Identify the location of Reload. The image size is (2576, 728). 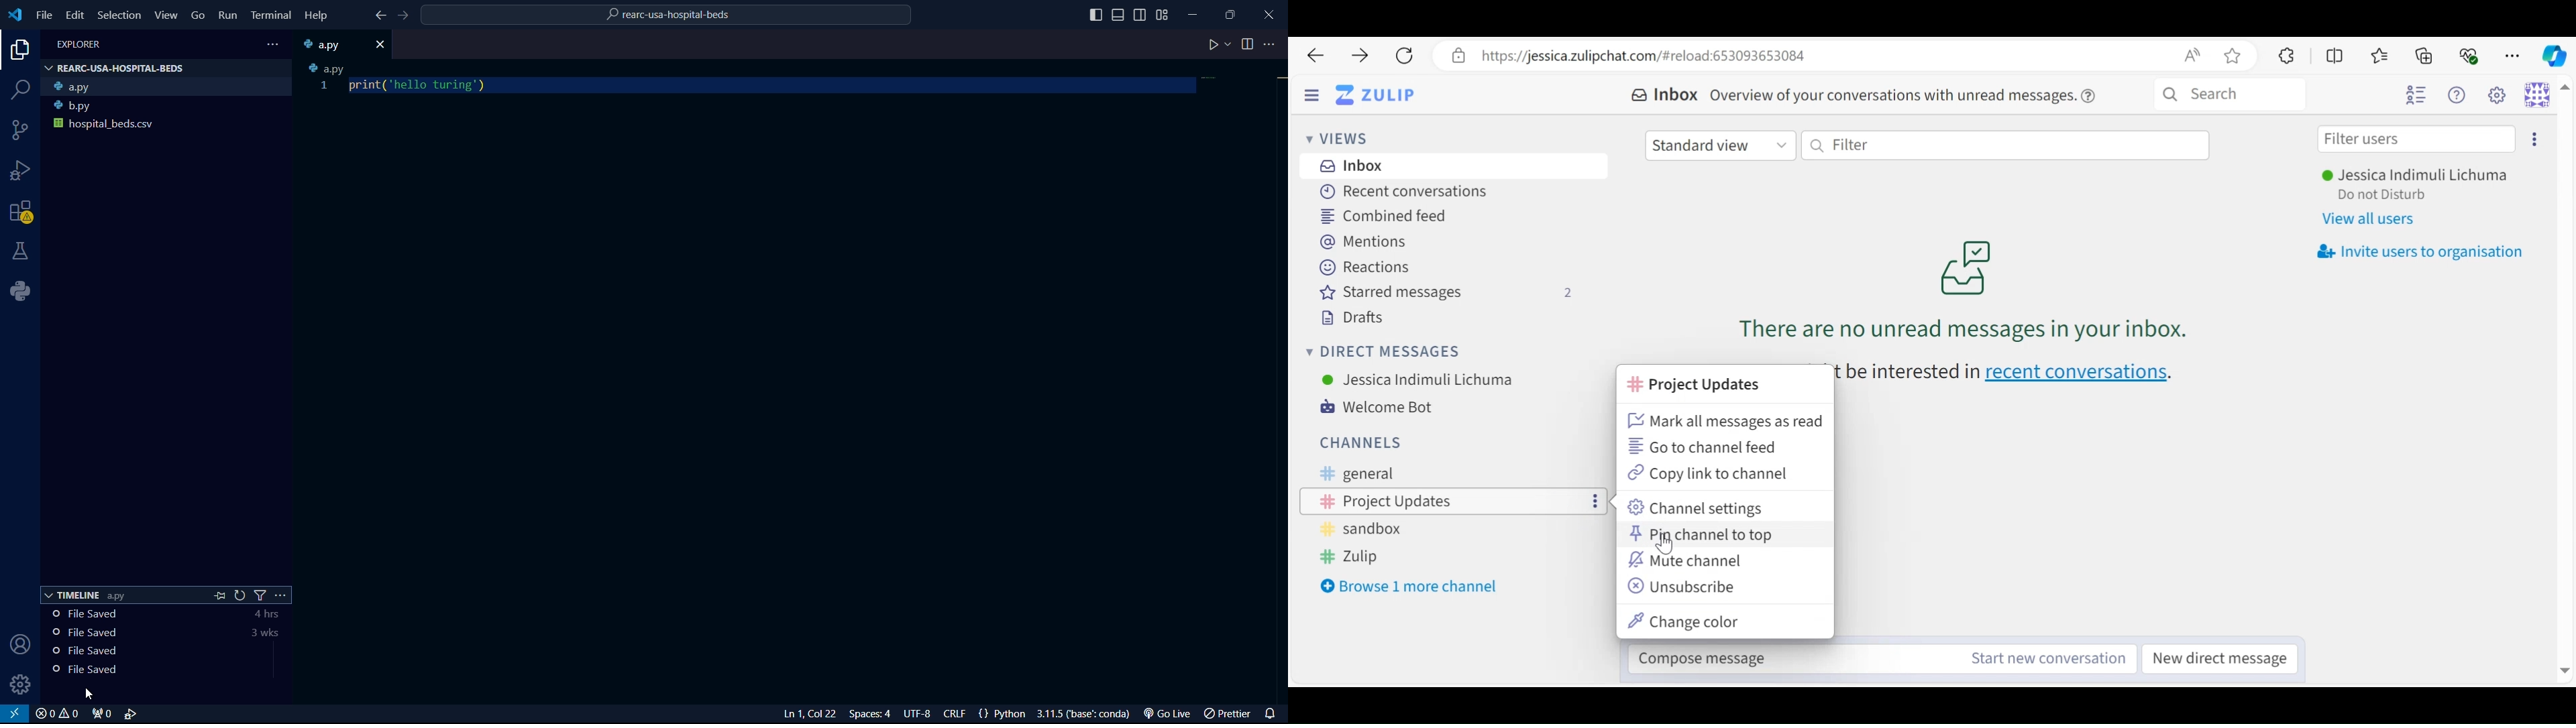
(1403, 56).